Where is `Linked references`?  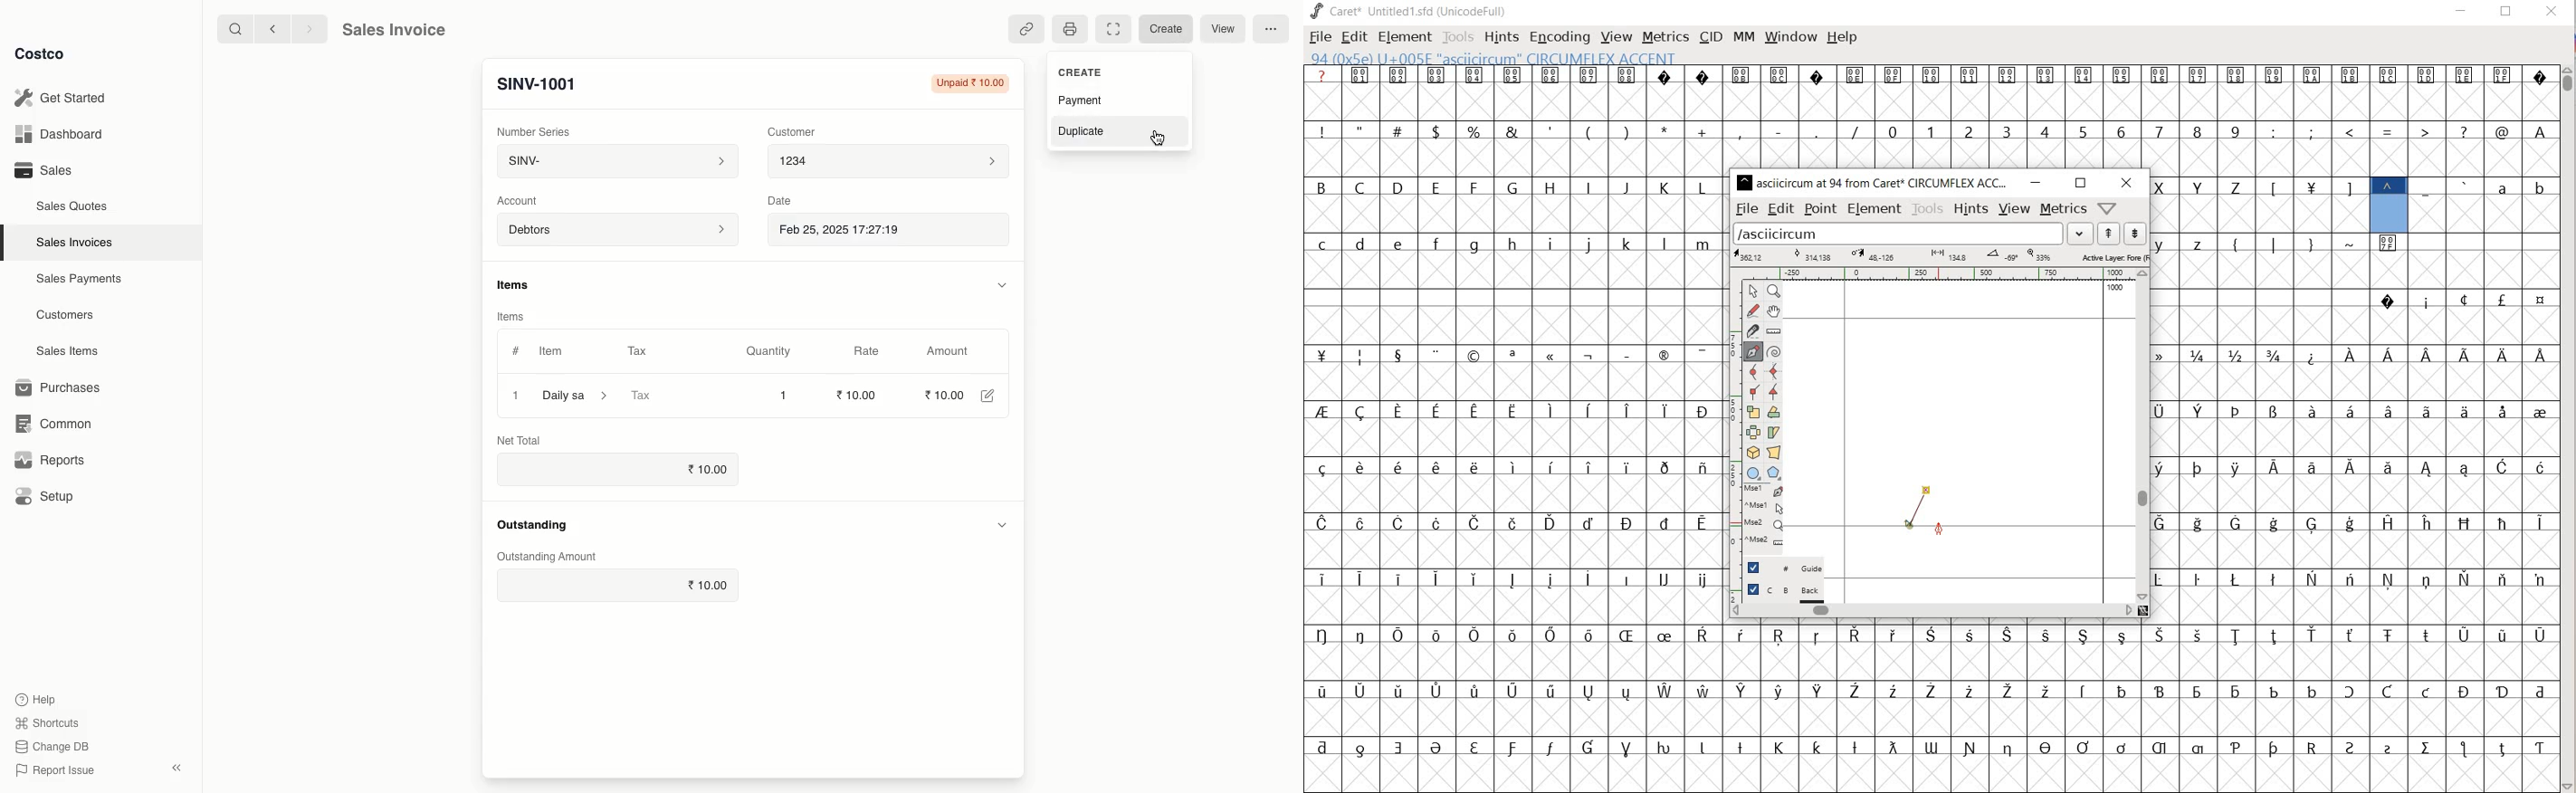
Linked references is located at coordinates (1026, 28).